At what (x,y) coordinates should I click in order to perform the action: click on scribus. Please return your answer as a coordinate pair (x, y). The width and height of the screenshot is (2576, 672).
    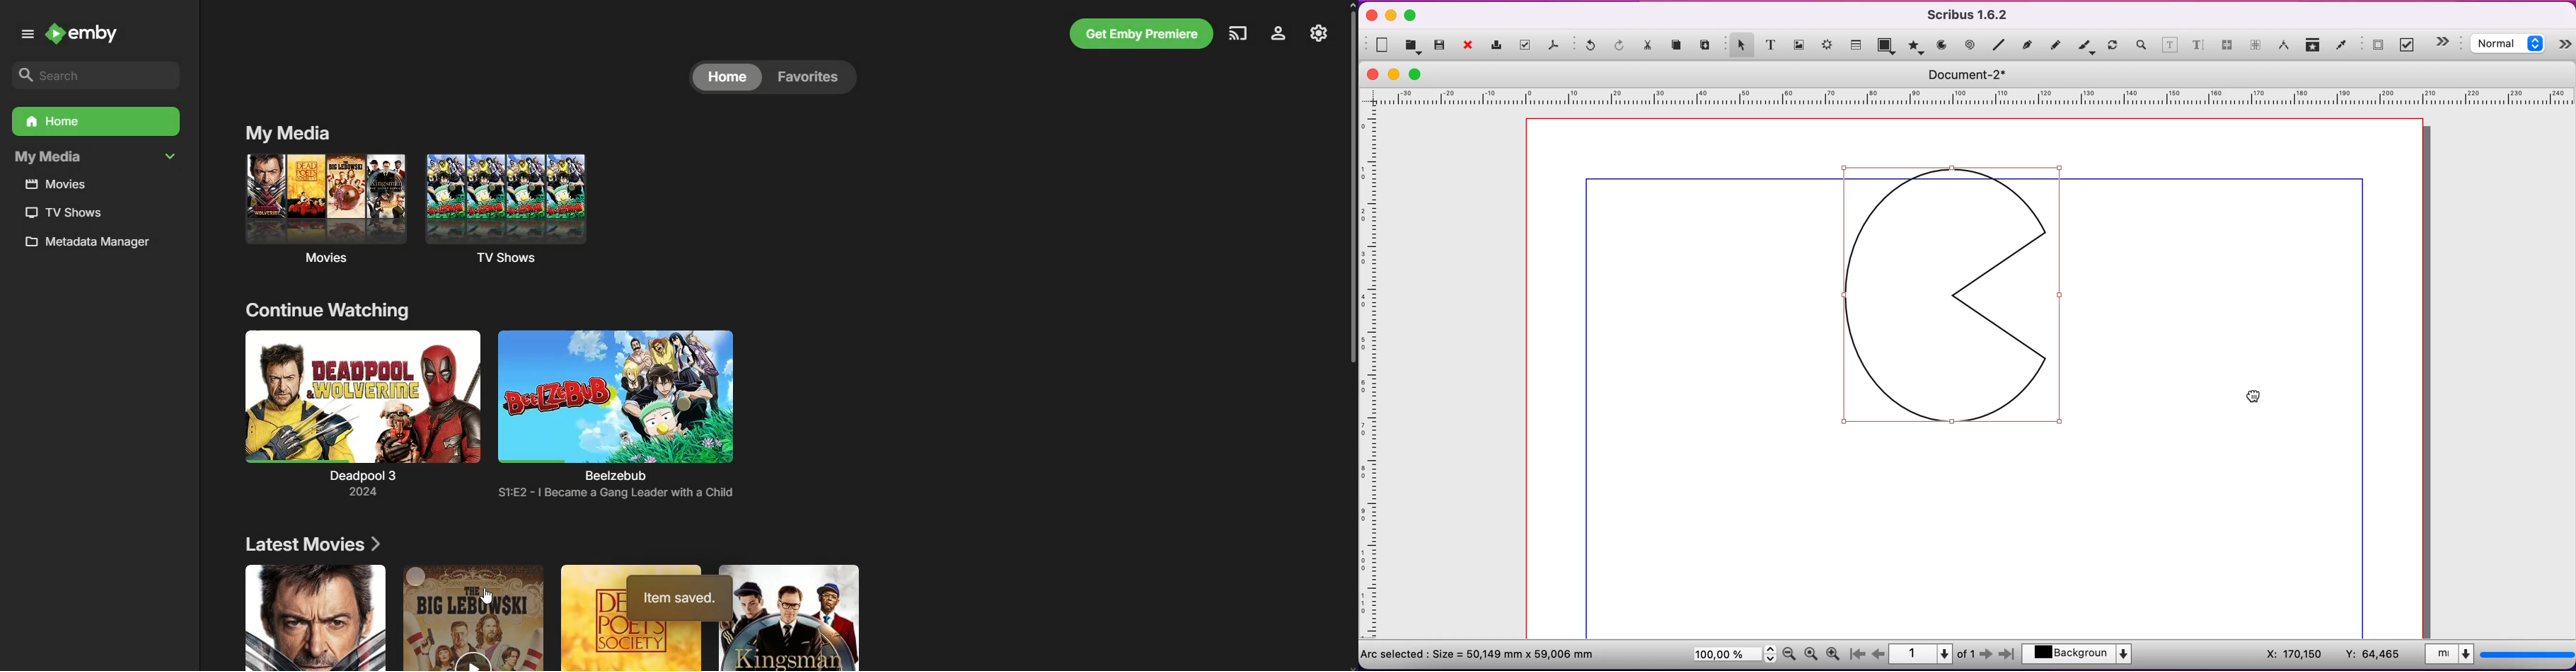
    Looking at the image, I should click on (1972, 15).